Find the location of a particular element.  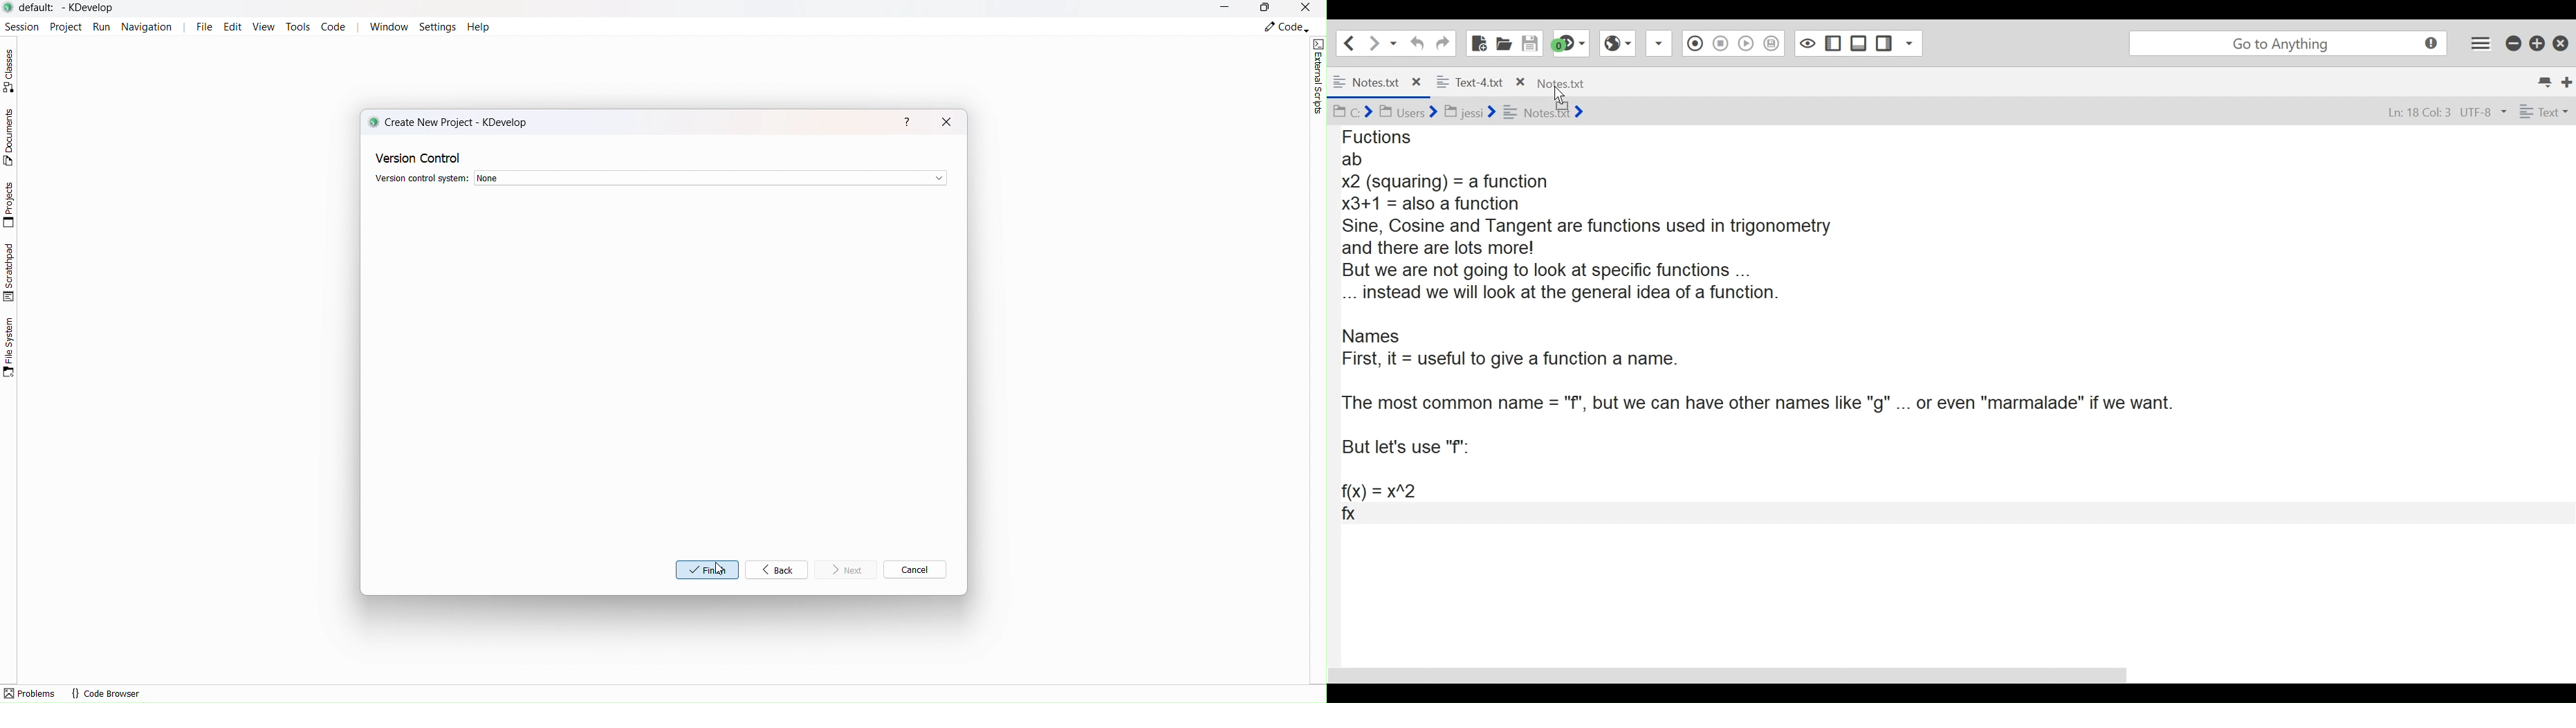

horizontal scroll bar is located at coordinates (1743, 670).